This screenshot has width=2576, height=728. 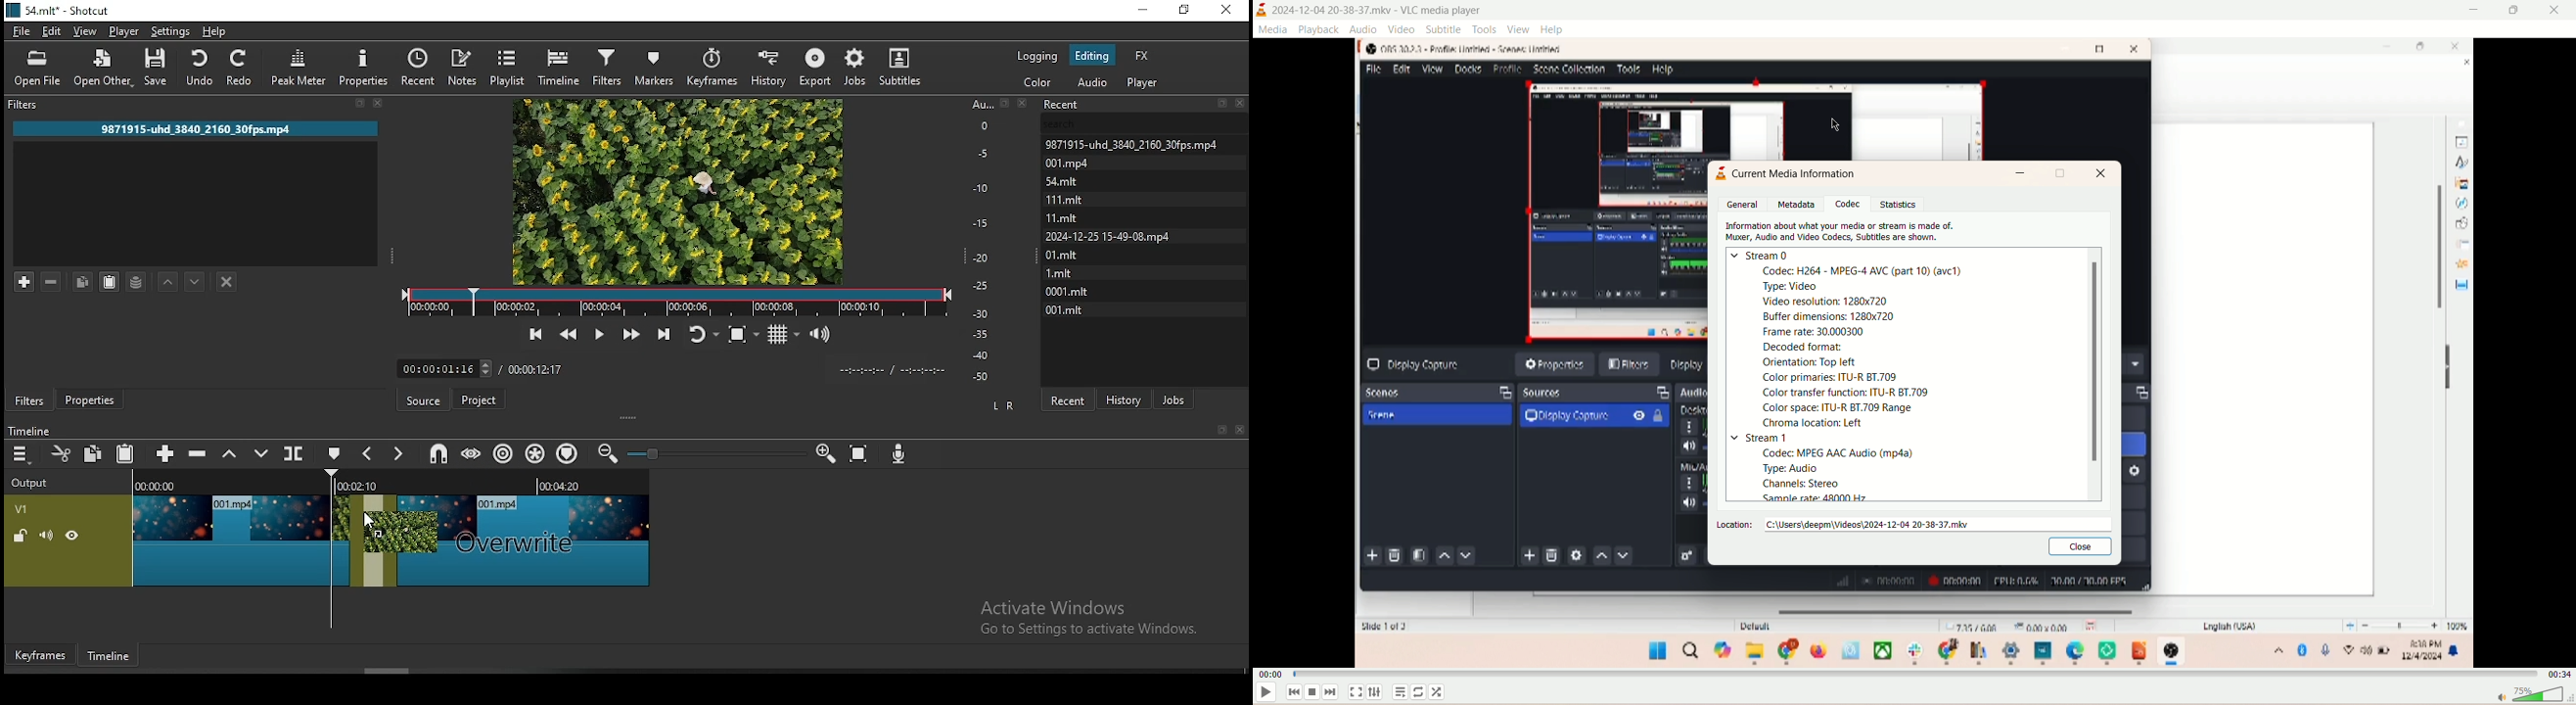 I want to click on project, so click(x=478, y=401).